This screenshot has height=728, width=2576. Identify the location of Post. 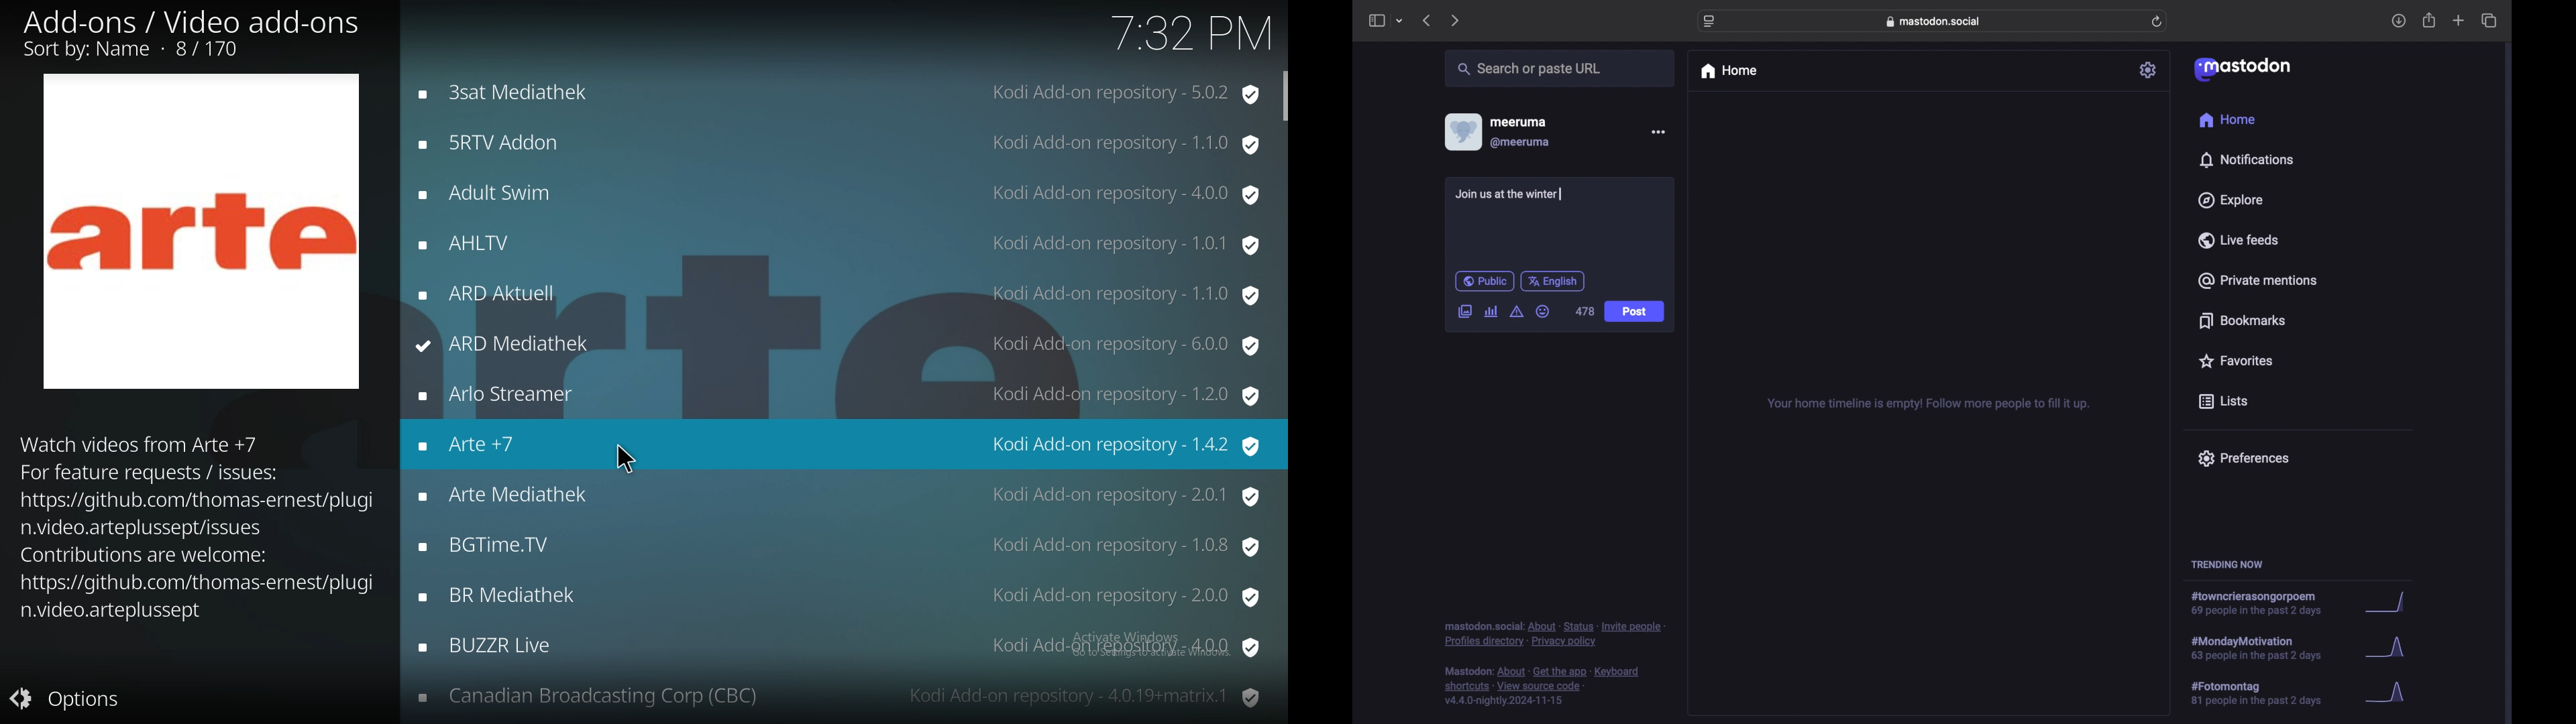
(1635, 312).